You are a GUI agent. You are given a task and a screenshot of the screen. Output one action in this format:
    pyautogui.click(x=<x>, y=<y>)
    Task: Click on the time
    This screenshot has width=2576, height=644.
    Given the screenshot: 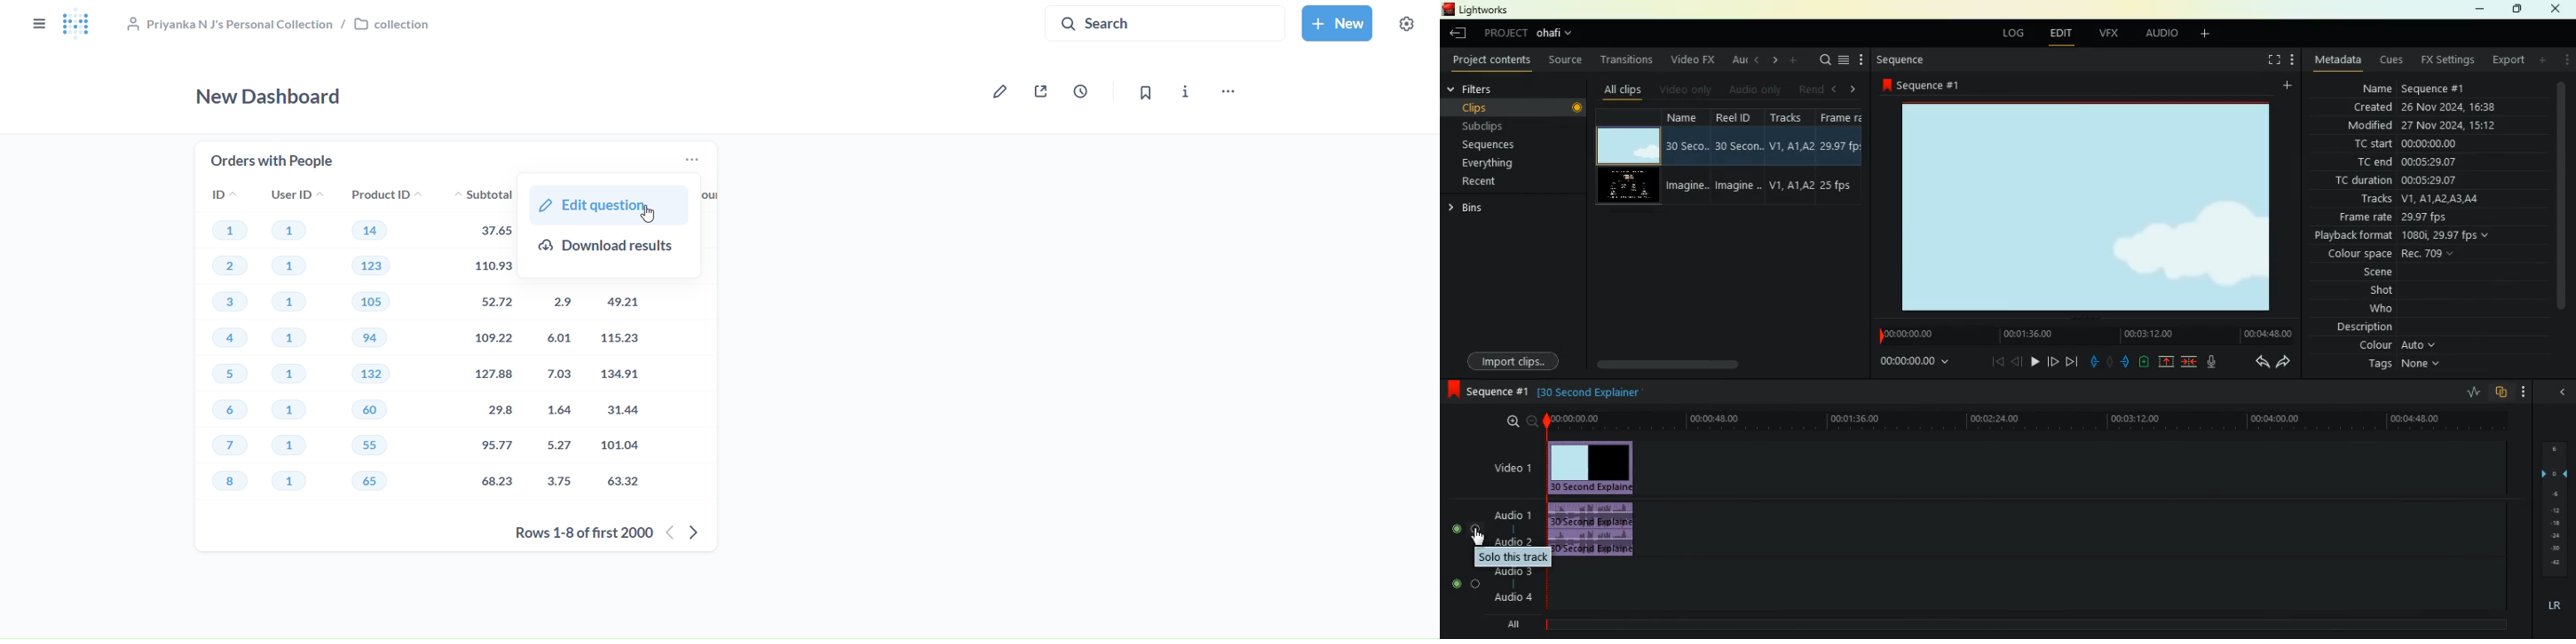 What is the action you would take?
    pyautogui.click(x=1912, y=364)
    